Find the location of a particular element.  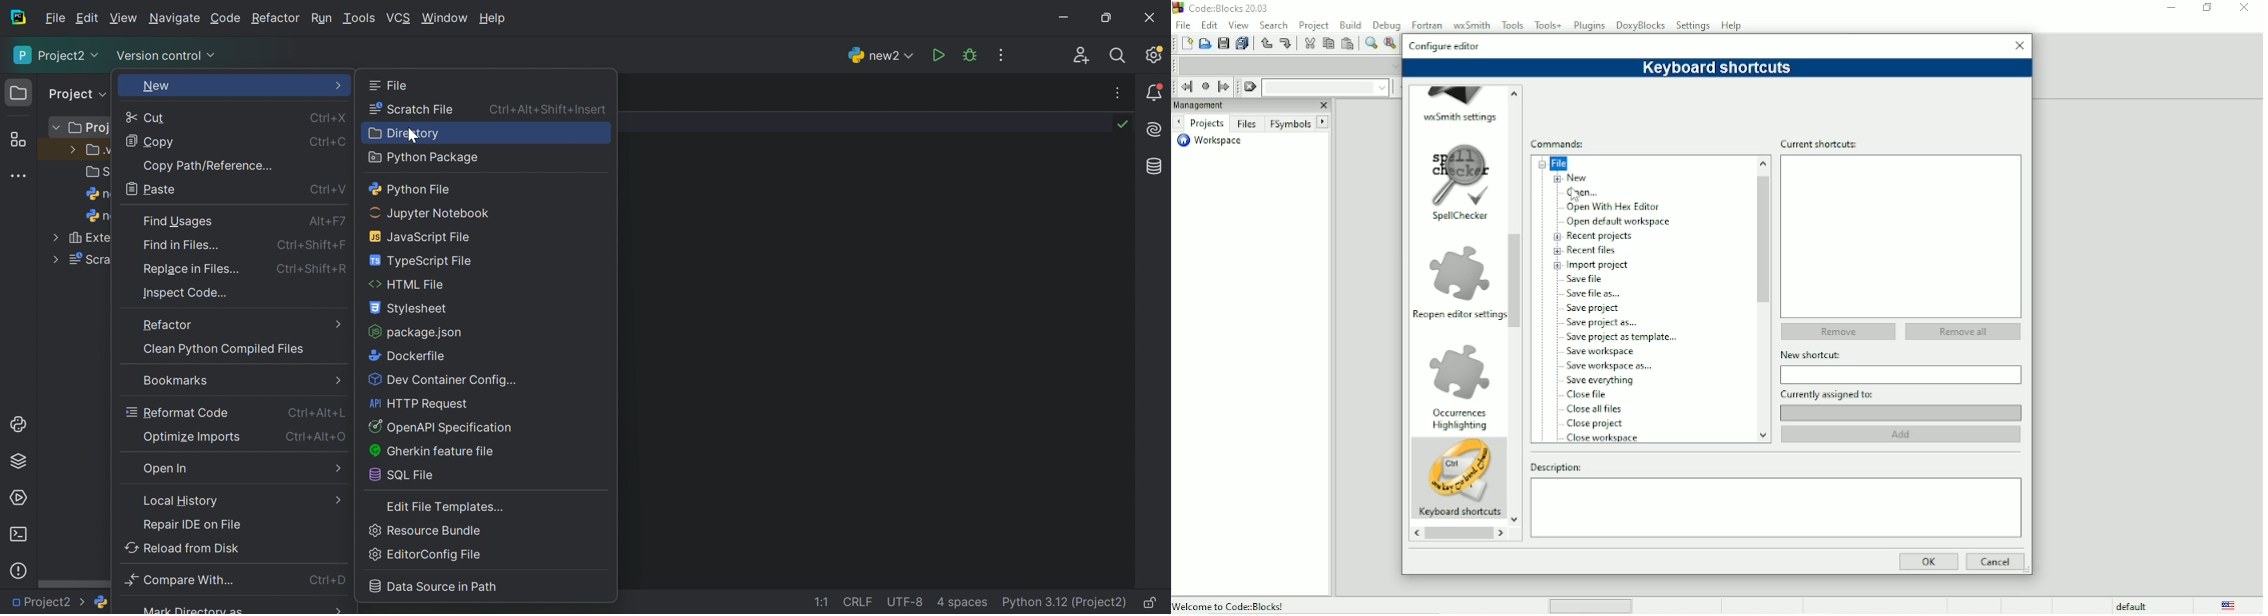

Replace in file is located at coordinates (190, 269).